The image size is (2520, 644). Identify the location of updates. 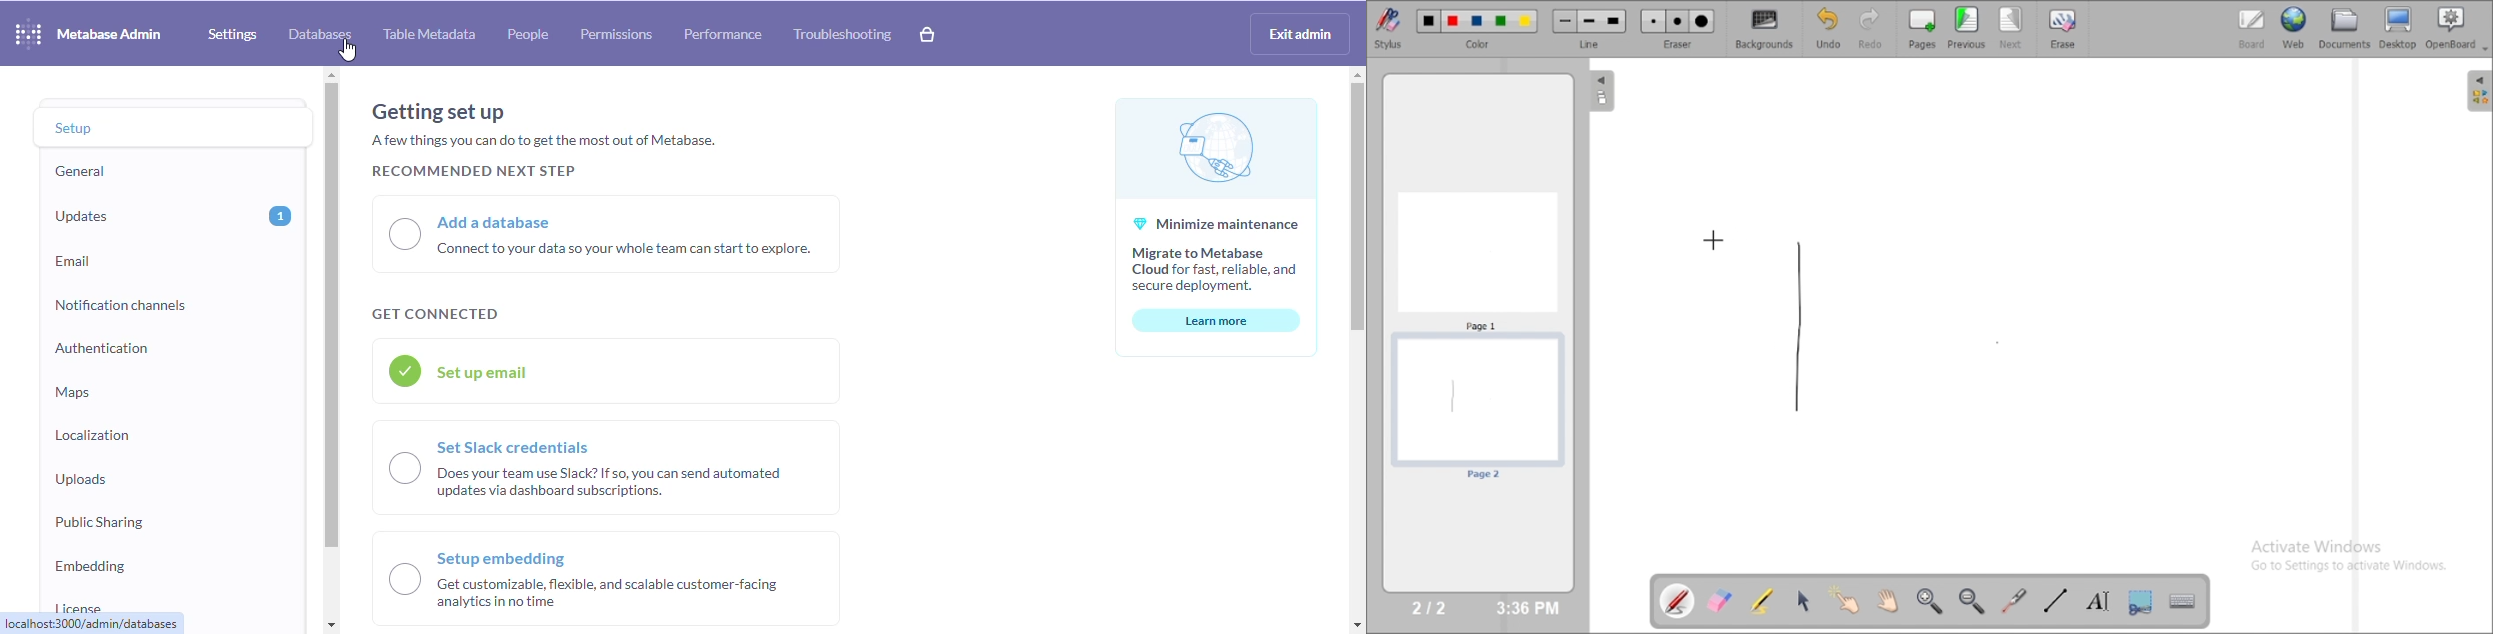
(87, 216).